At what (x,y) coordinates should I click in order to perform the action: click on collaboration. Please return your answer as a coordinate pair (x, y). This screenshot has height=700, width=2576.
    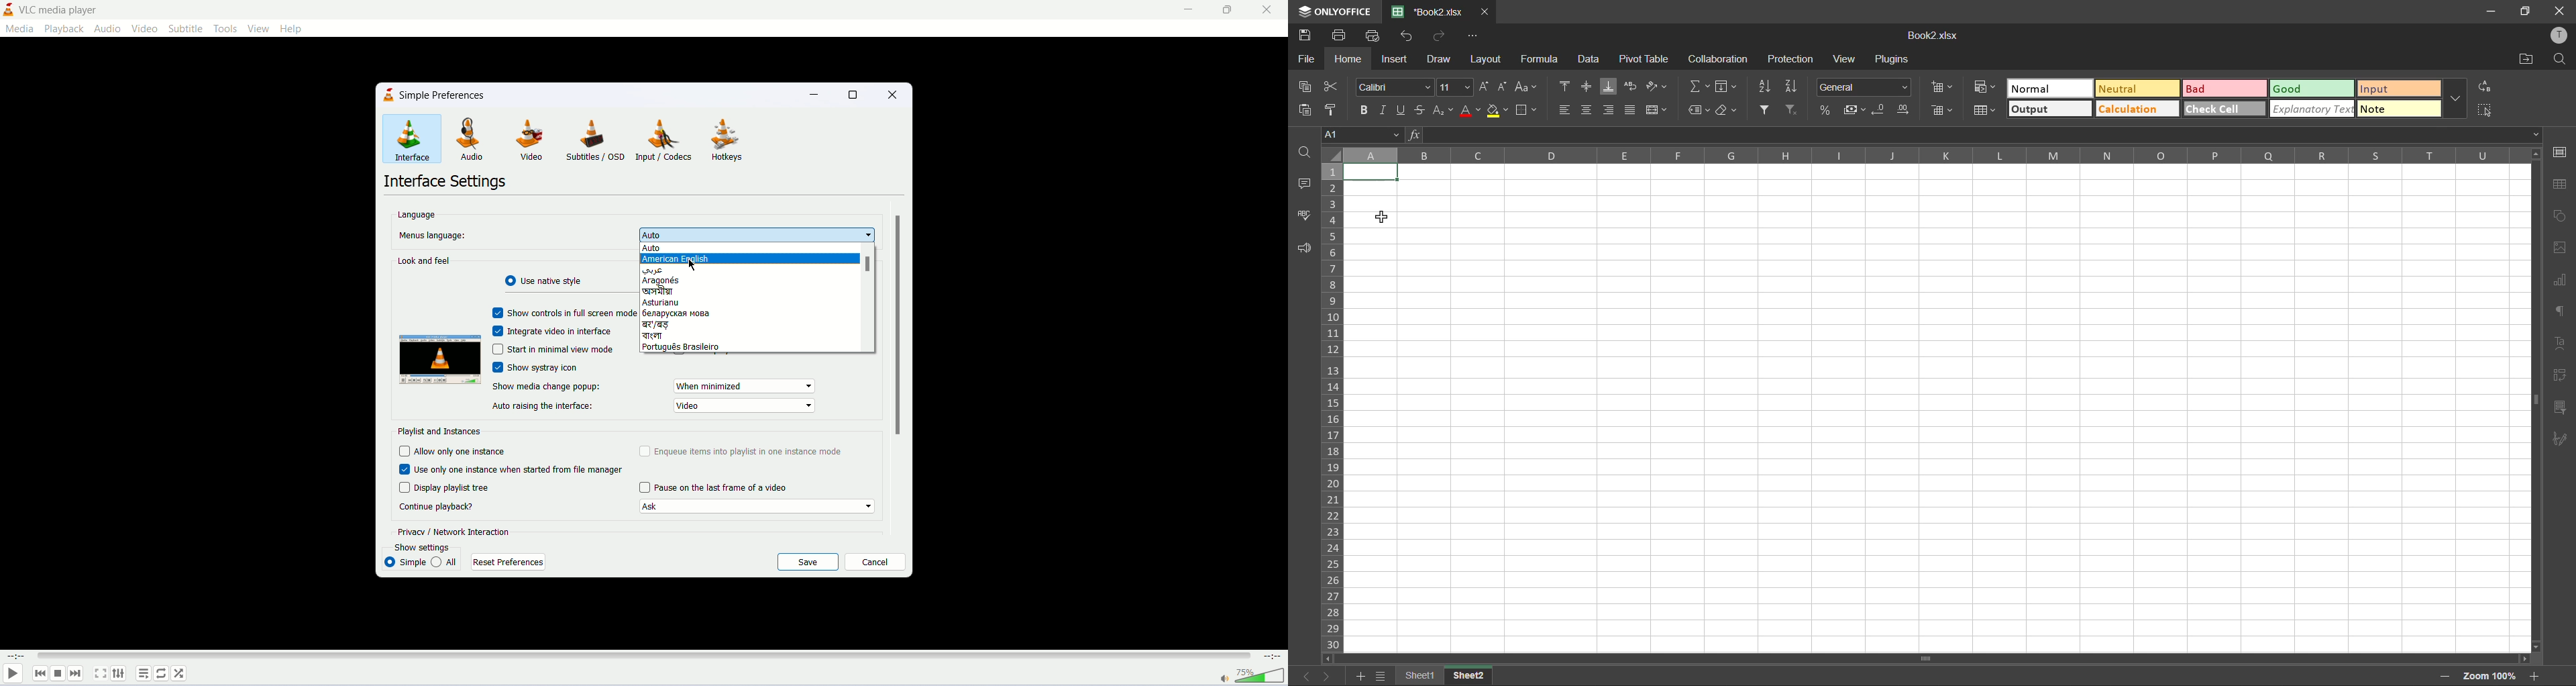
    Looking at the image, I should click on (1718, 61).